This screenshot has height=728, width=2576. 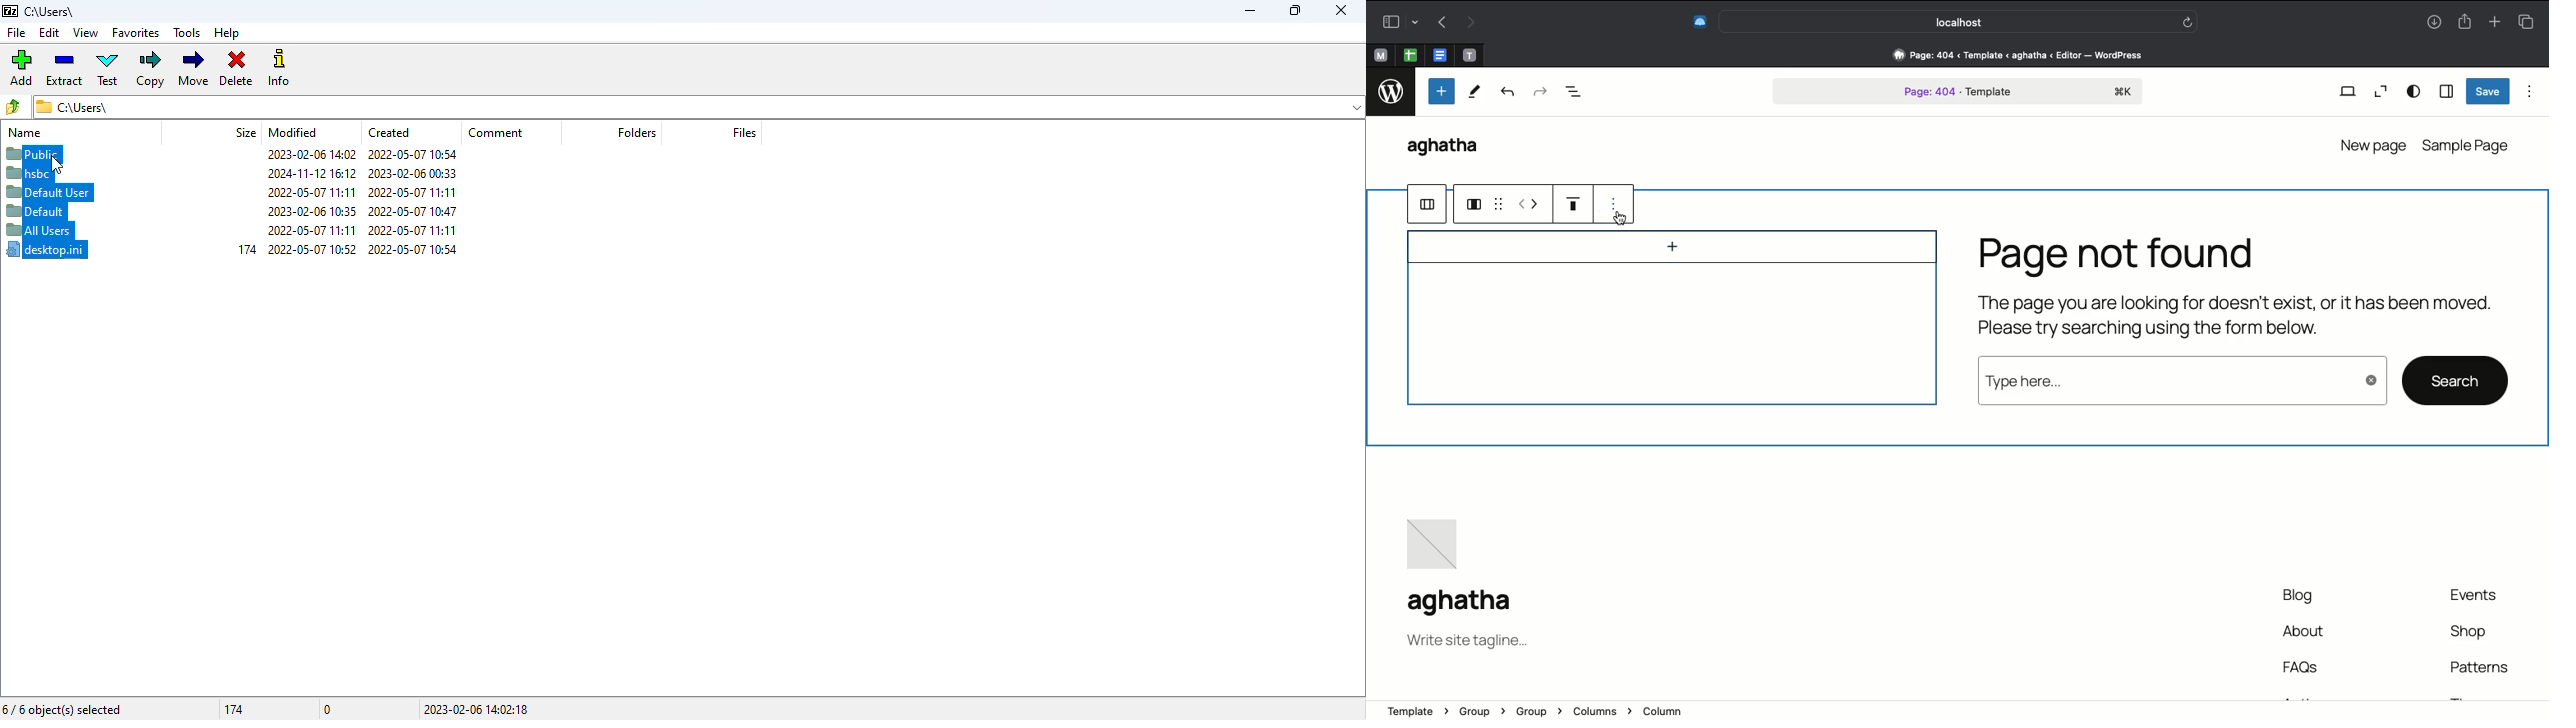 I want to click on Tagline, so click(x=1471, y=641).